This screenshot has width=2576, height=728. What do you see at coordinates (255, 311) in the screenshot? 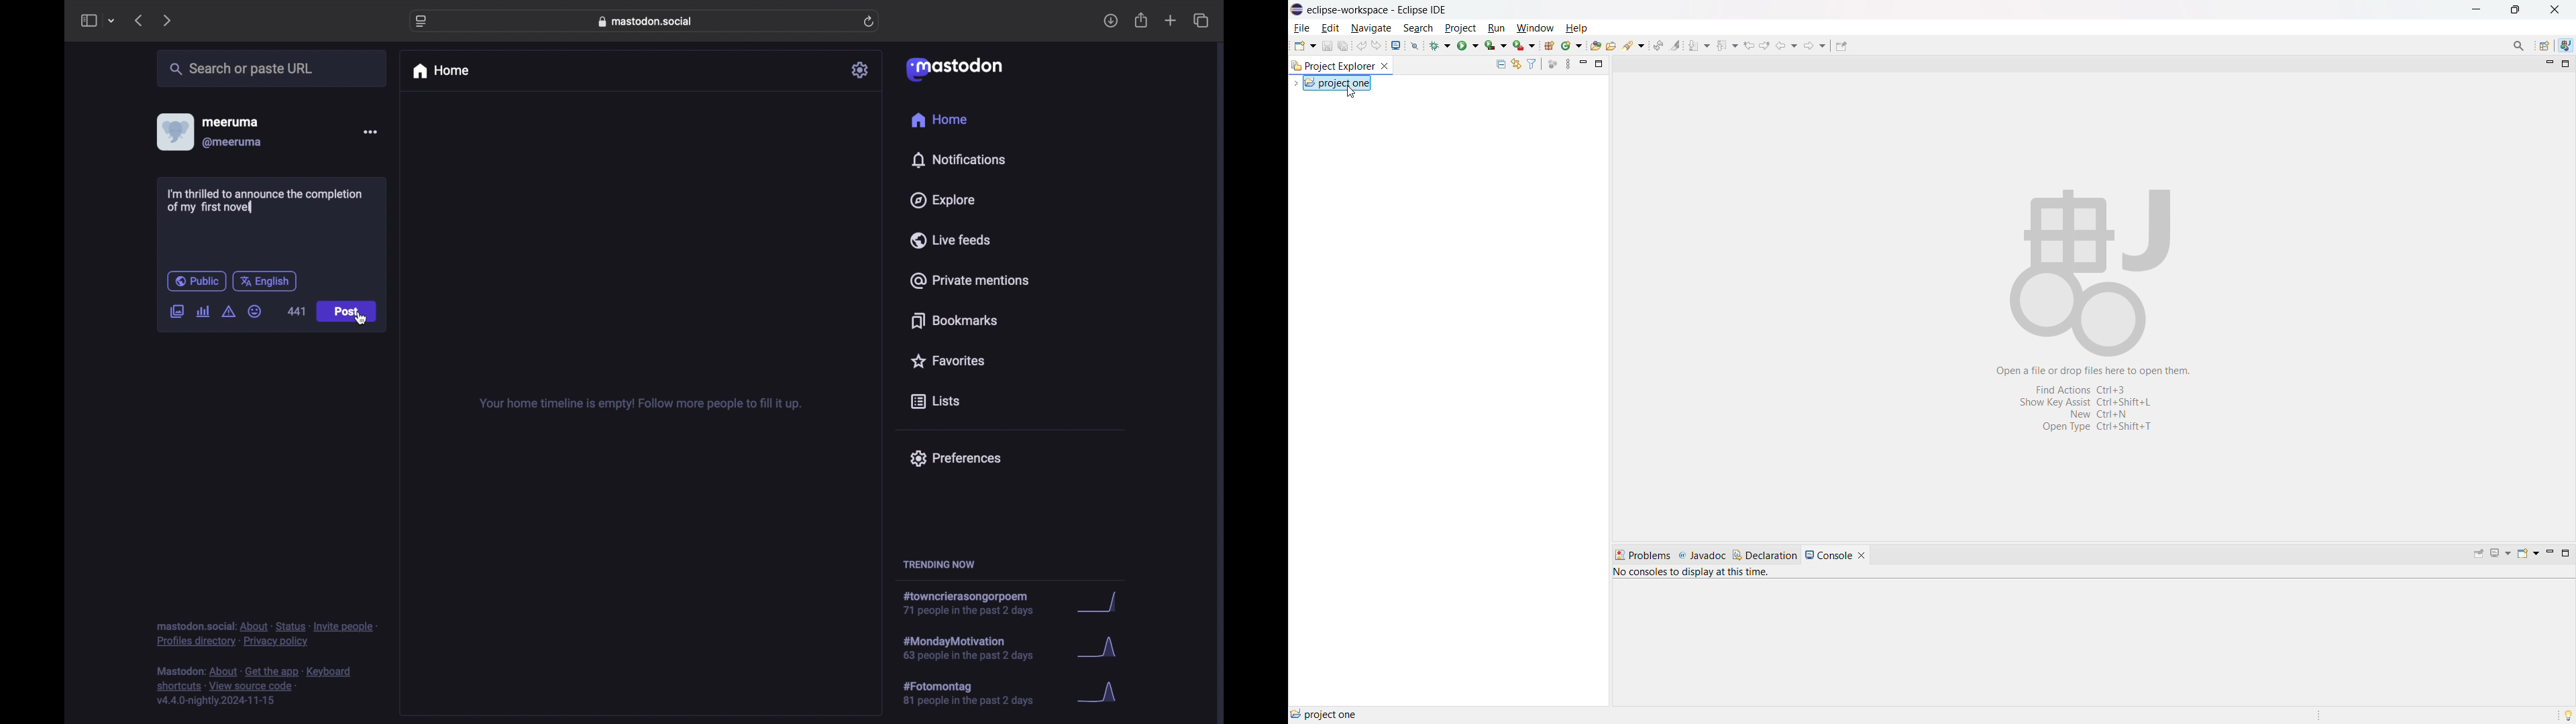
I see `emoji` at bounding box center [255, 311].